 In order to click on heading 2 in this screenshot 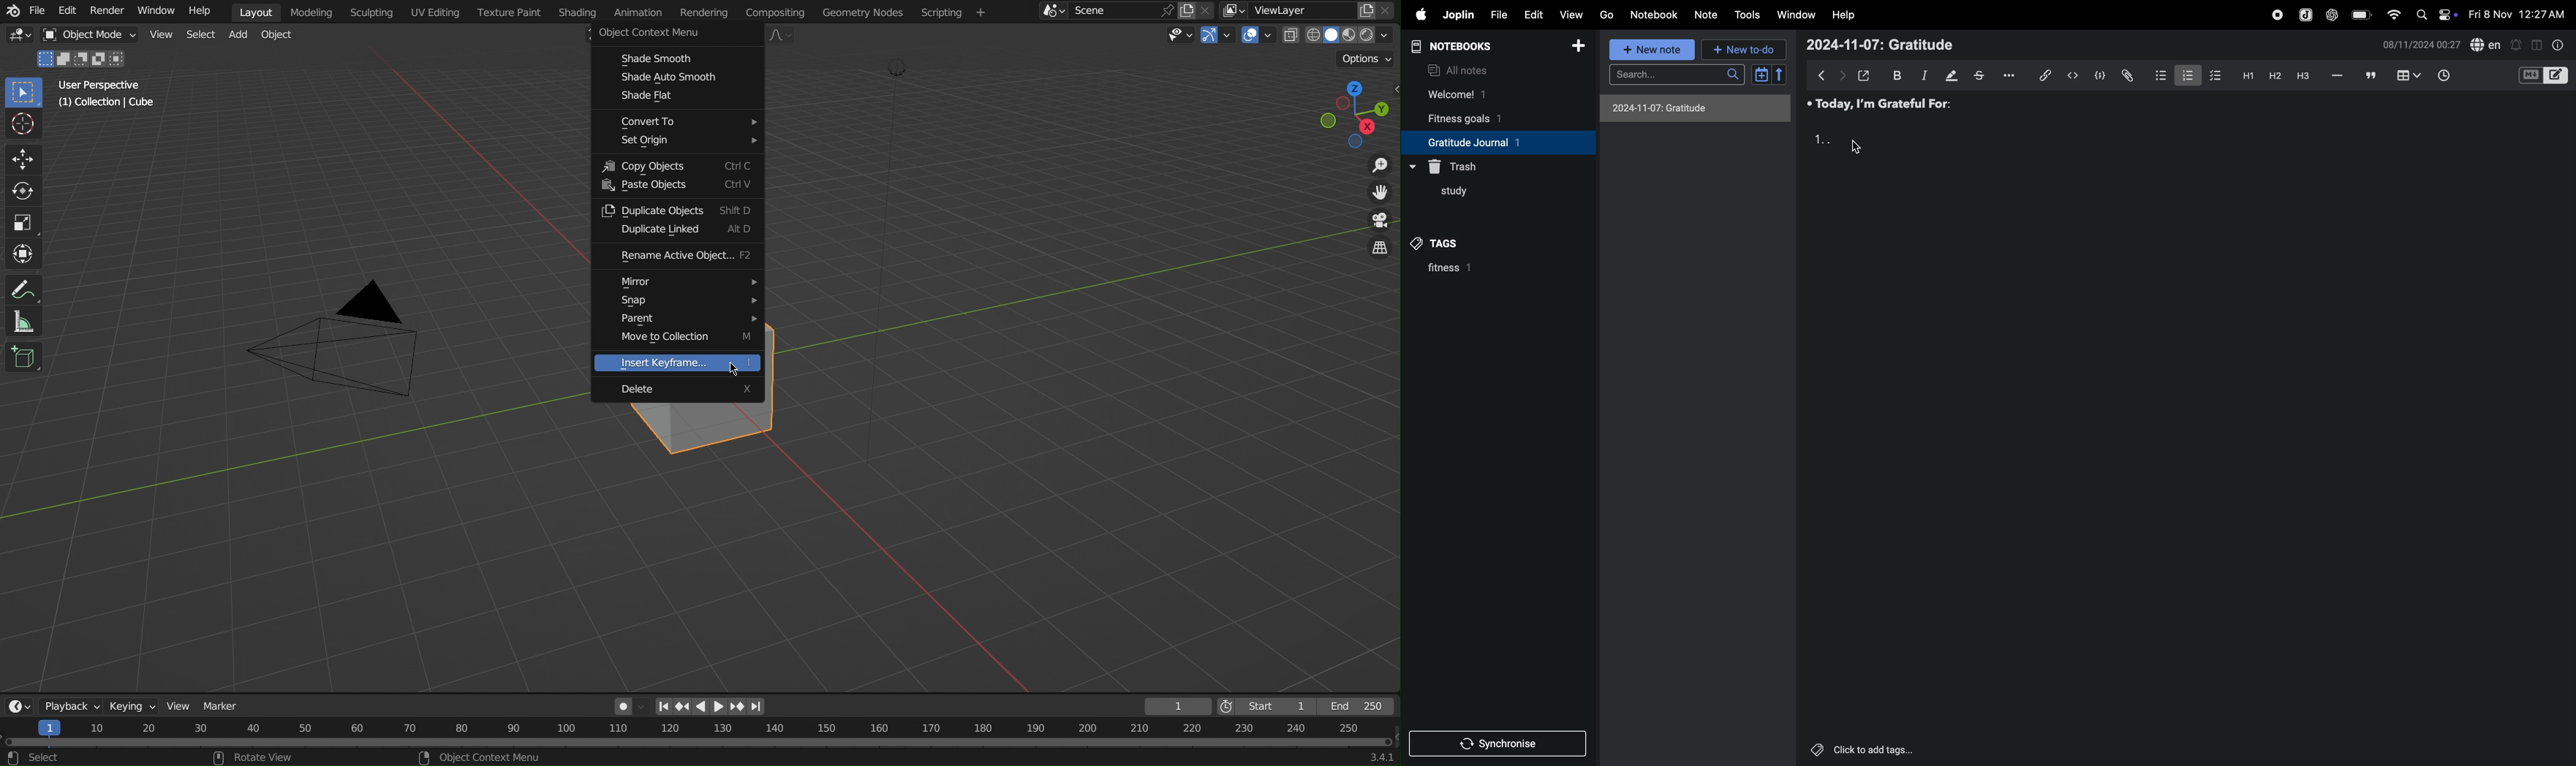, I will do `click(2272, 76)`.